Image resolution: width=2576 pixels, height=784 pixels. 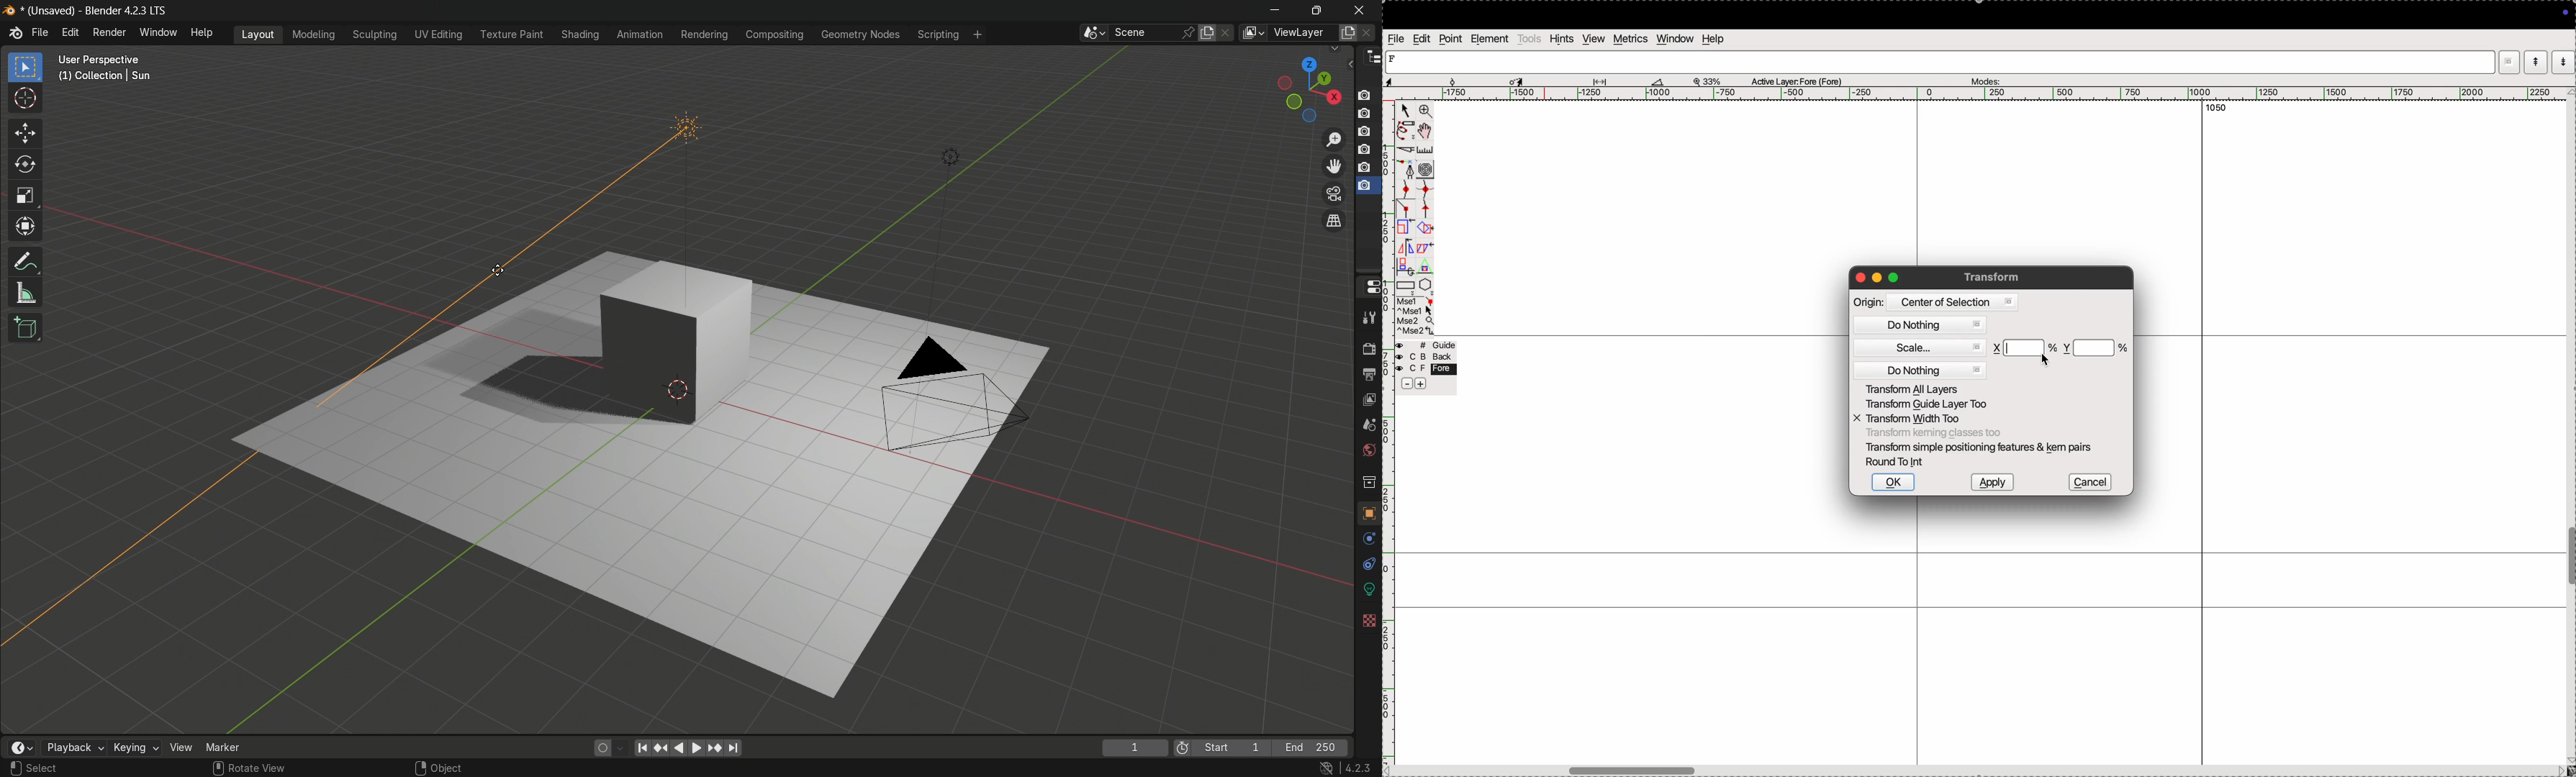 I want to click on centre of selsection, so click(x=1952, y=302).